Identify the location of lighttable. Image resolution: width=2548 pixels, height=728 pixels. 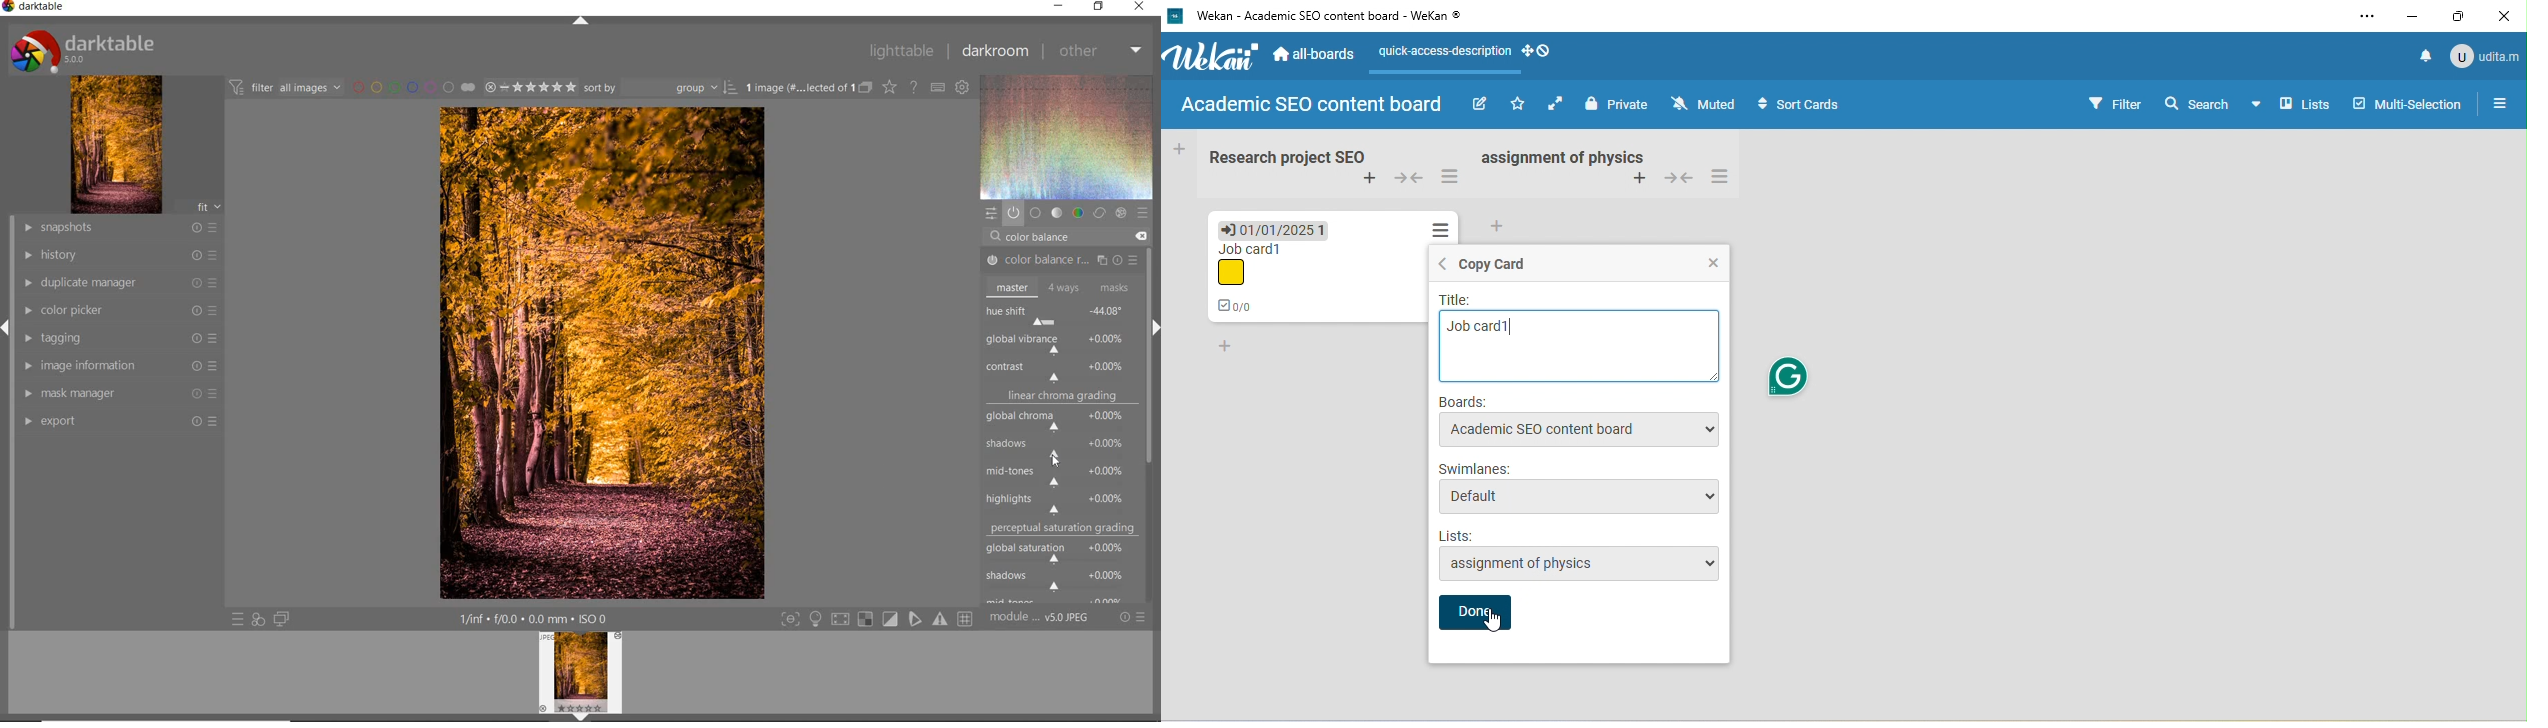
(902, 52).